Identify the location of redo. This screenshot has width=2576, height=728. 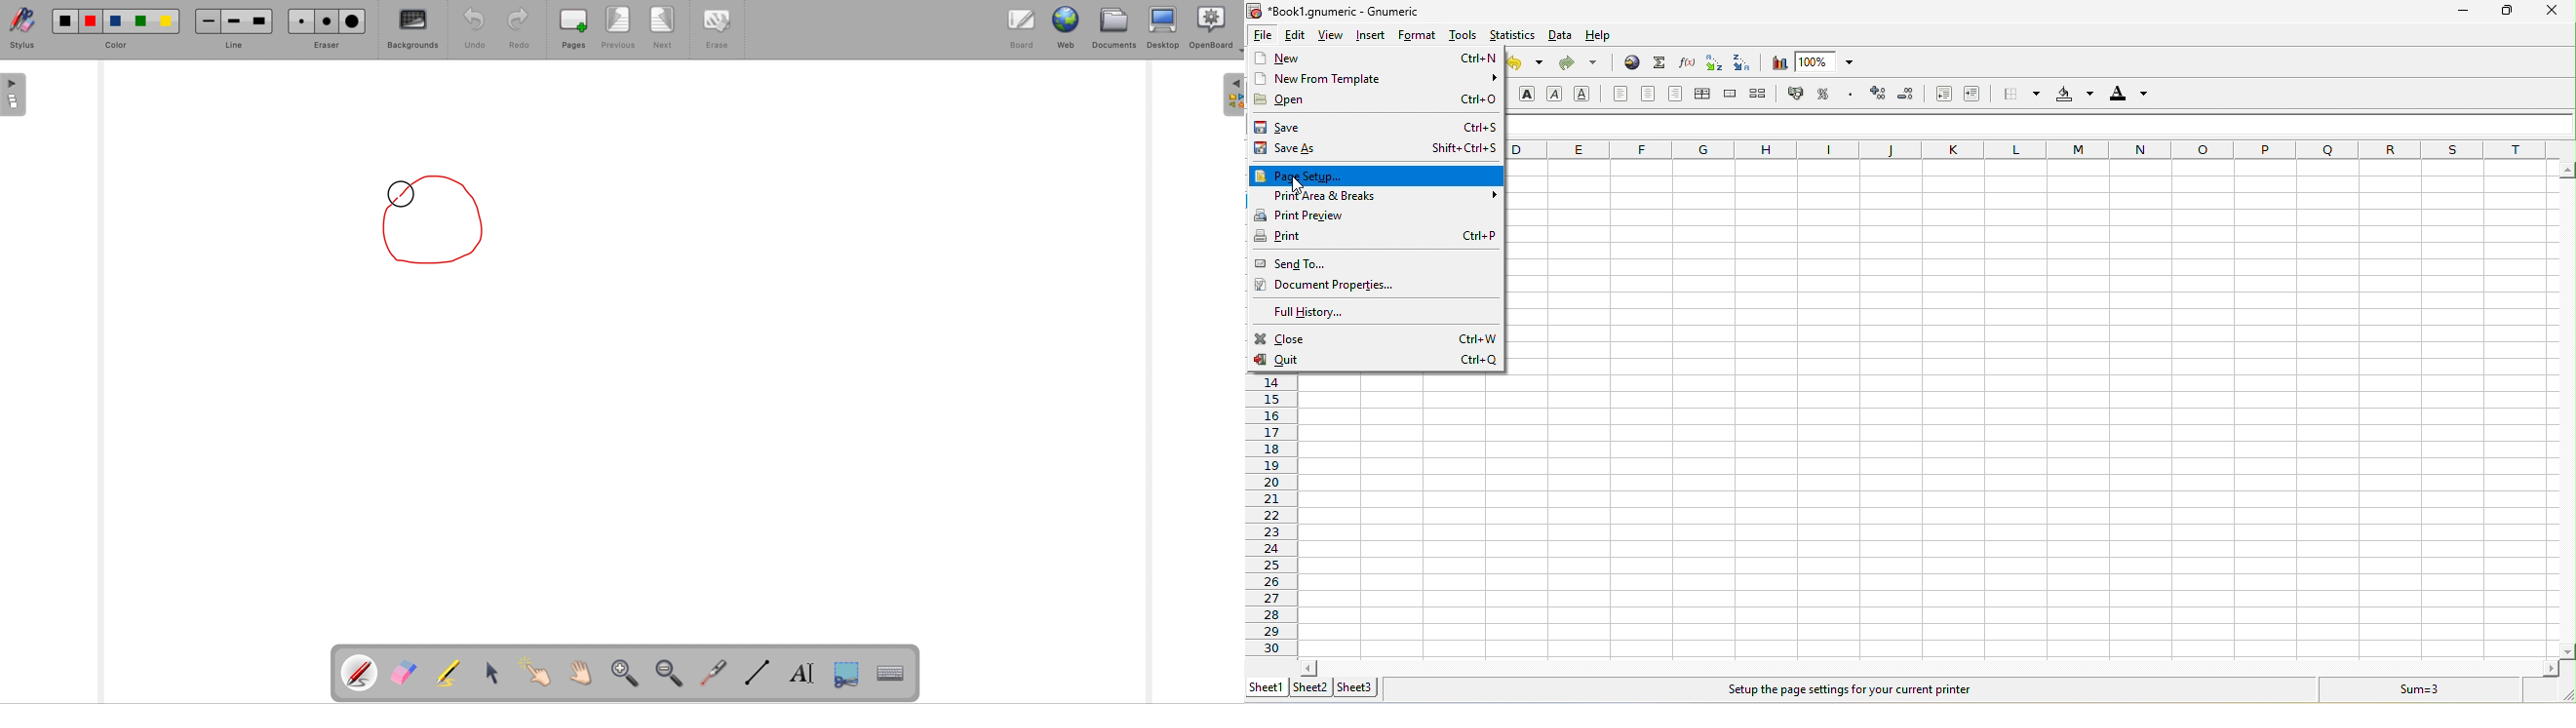
(520, 29).